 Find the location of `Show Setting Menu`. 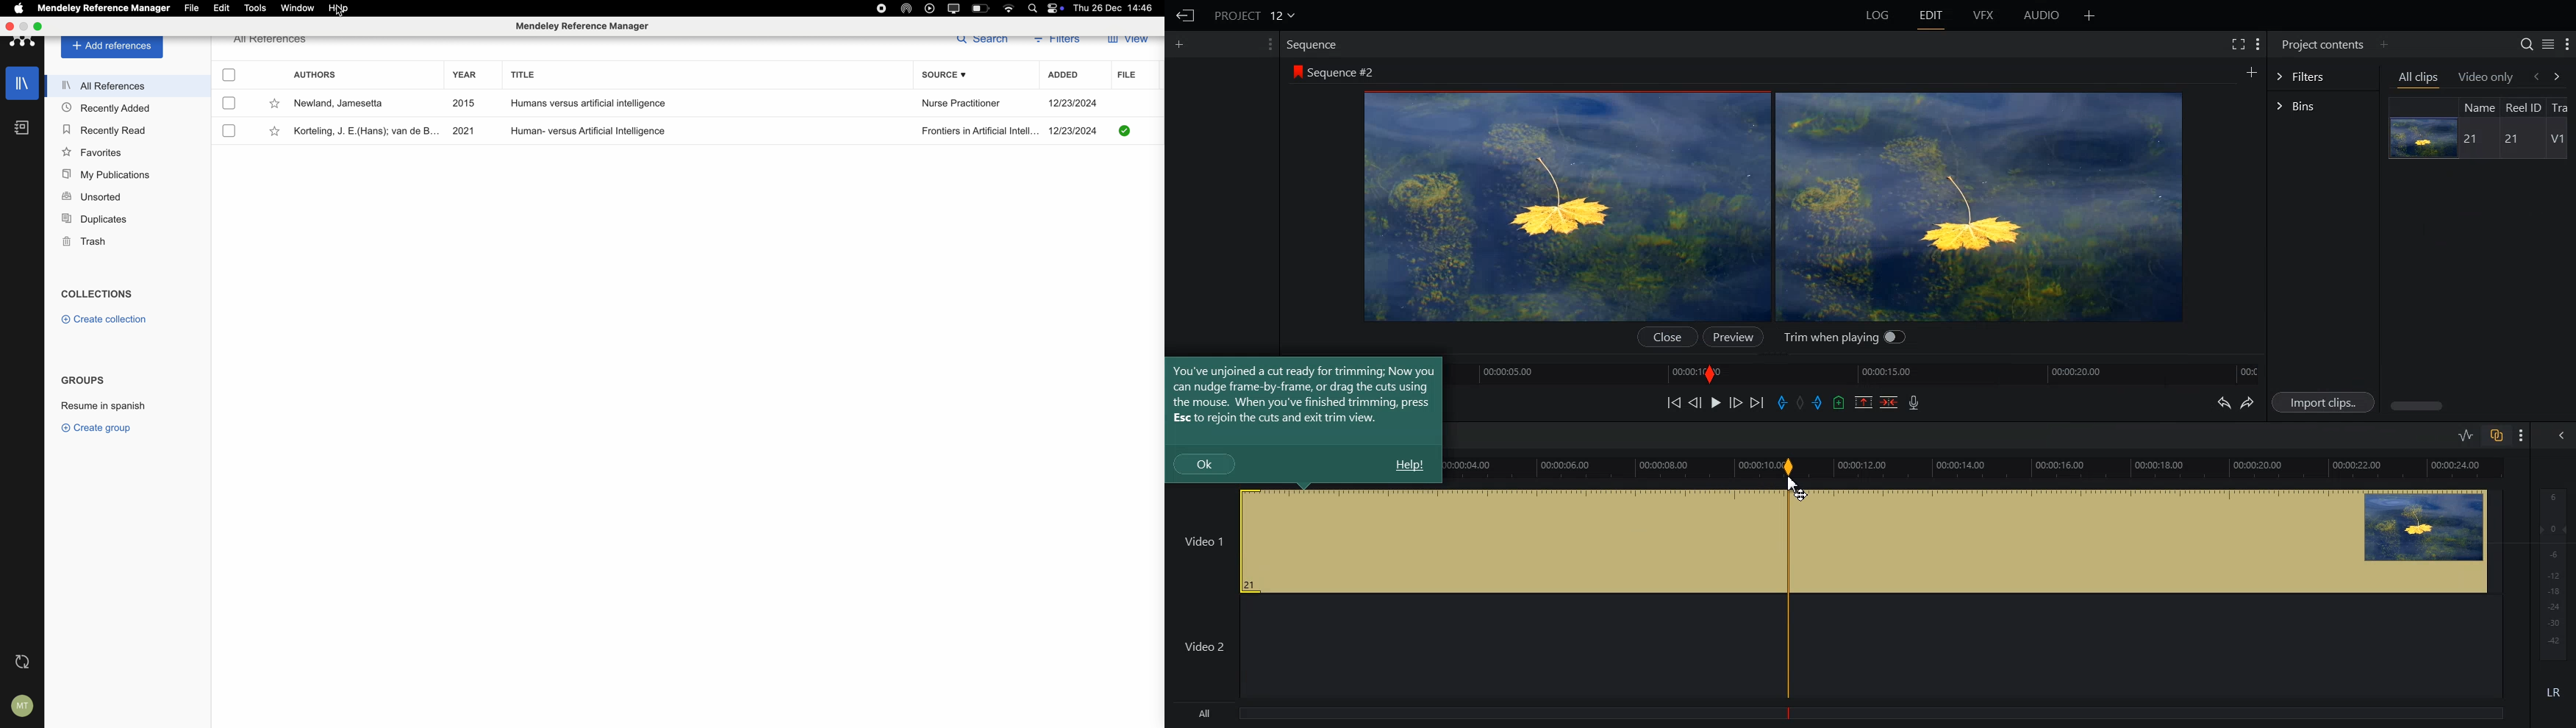

Show Setting Menu is located at coordinates (1270, 44).